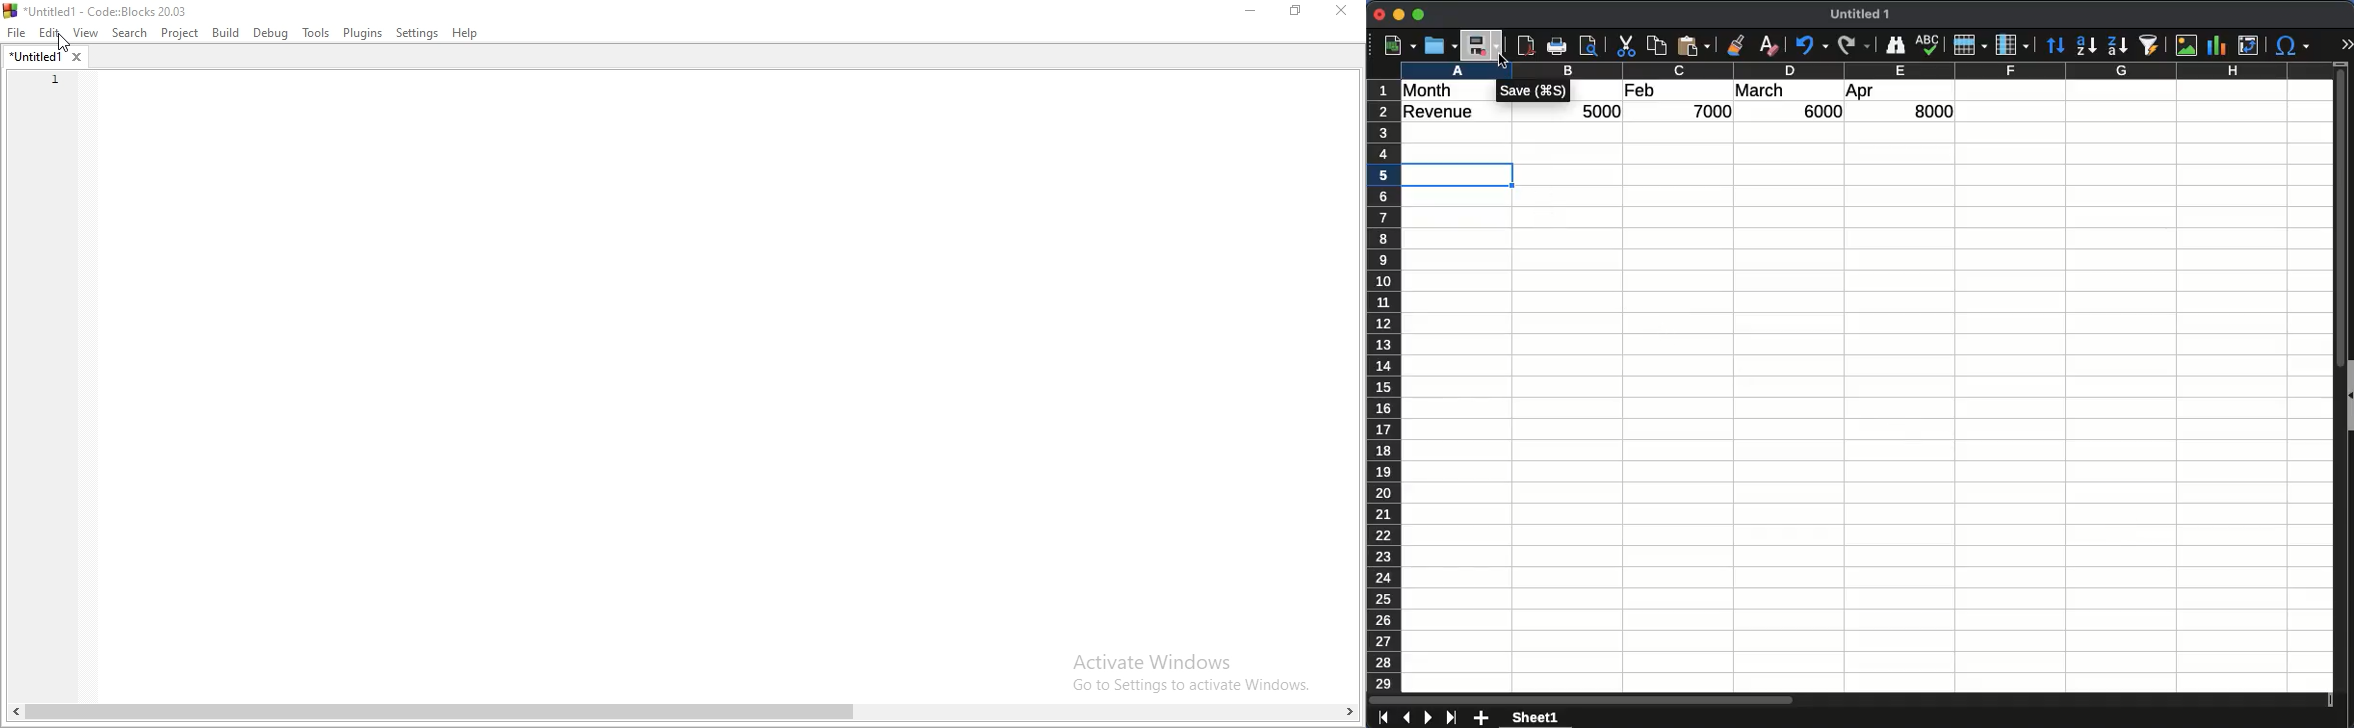 The image size is (2380, 728). What do you see at coordinates (1970, 45) in the screenshot?
I see `row` at bounding box center [1970, 45].